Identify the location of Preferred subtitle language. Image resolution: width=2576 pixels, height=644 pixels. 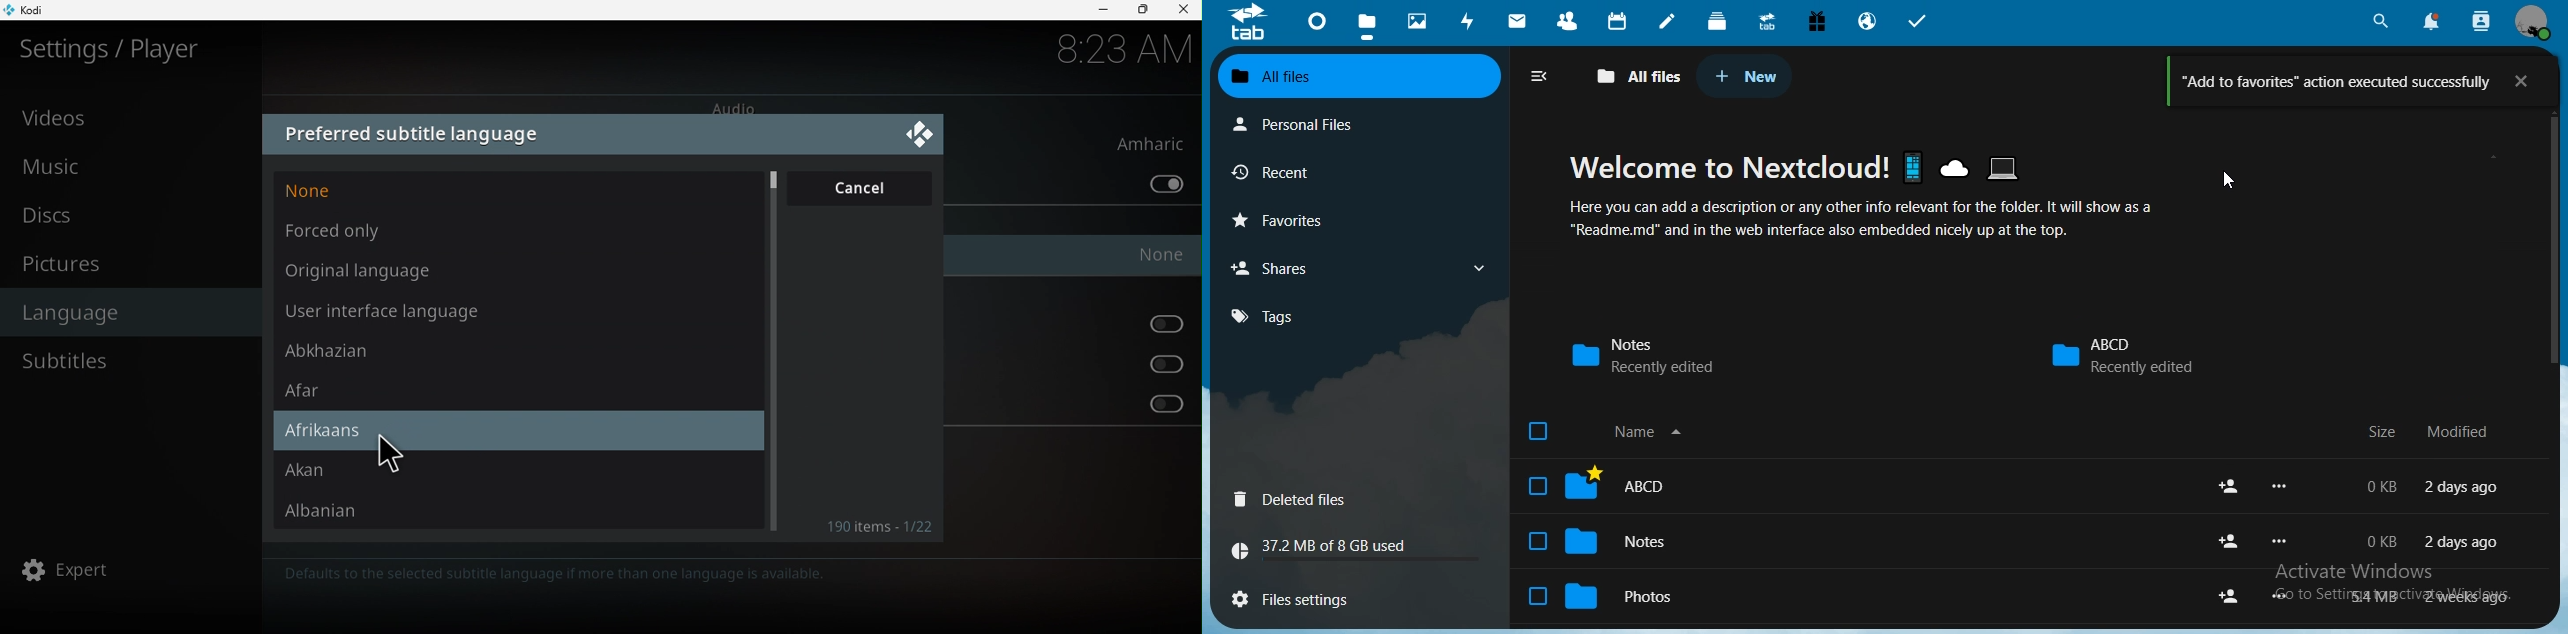
(419, 135).